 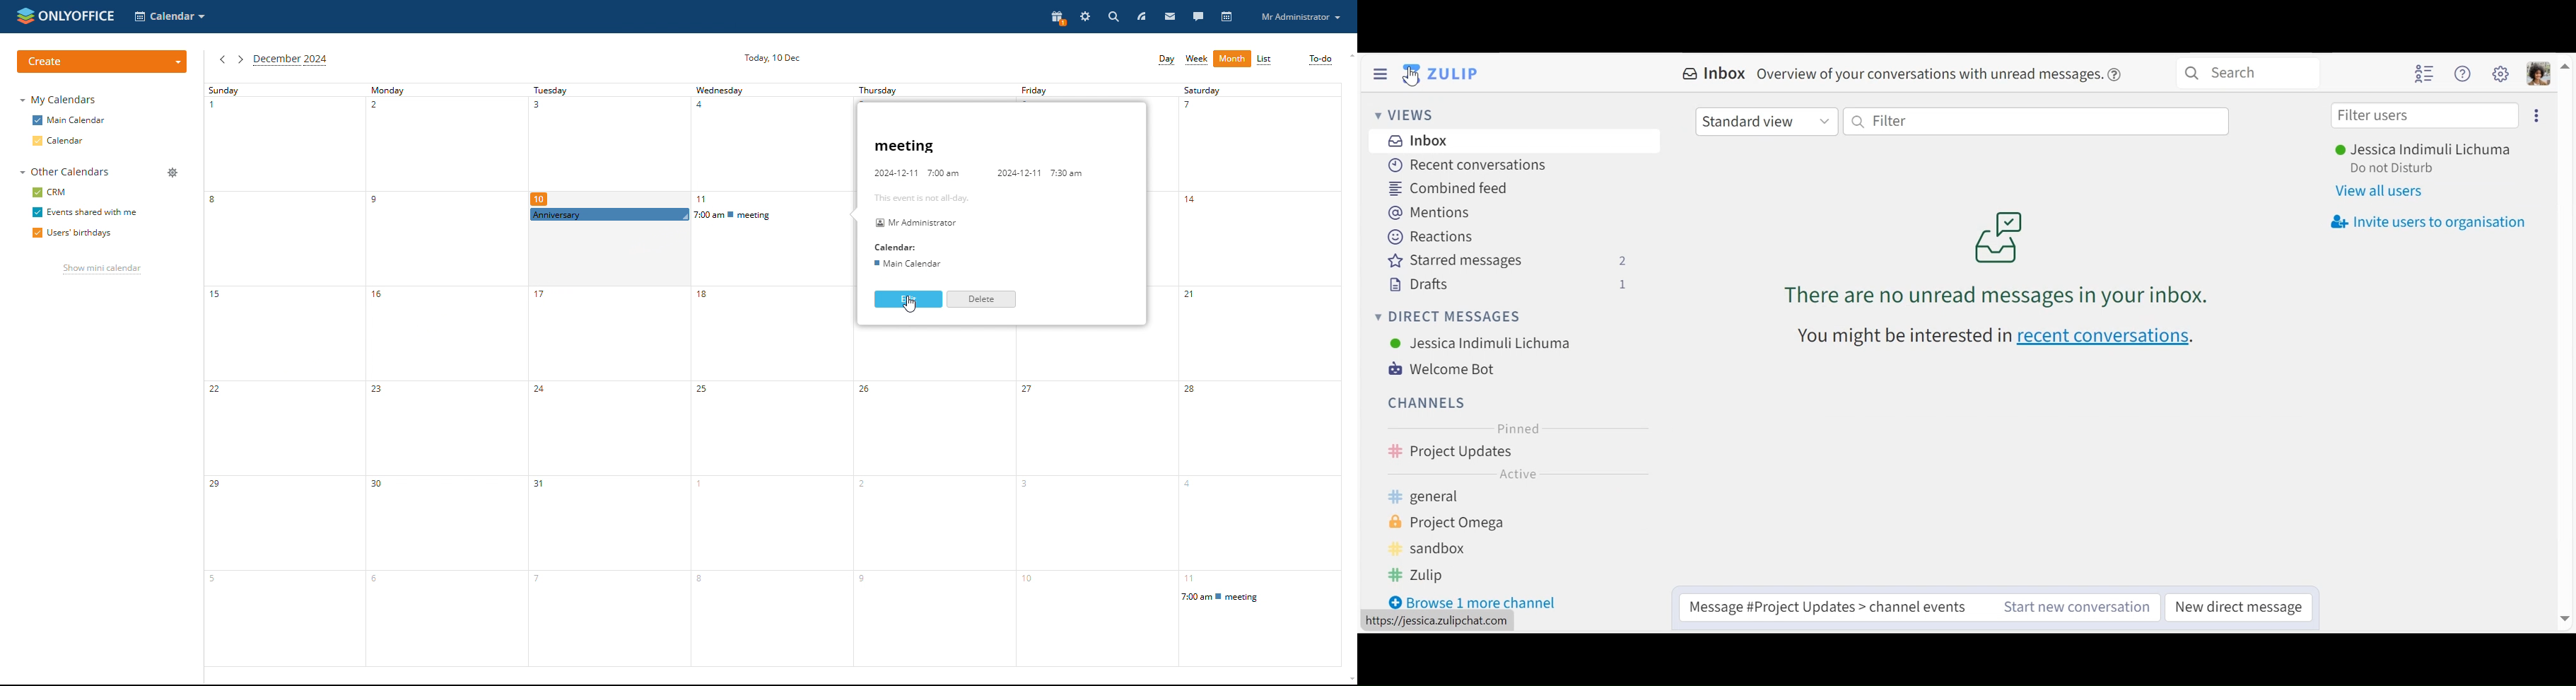 I want to click on Zulip, so click(x=1465, y=575).